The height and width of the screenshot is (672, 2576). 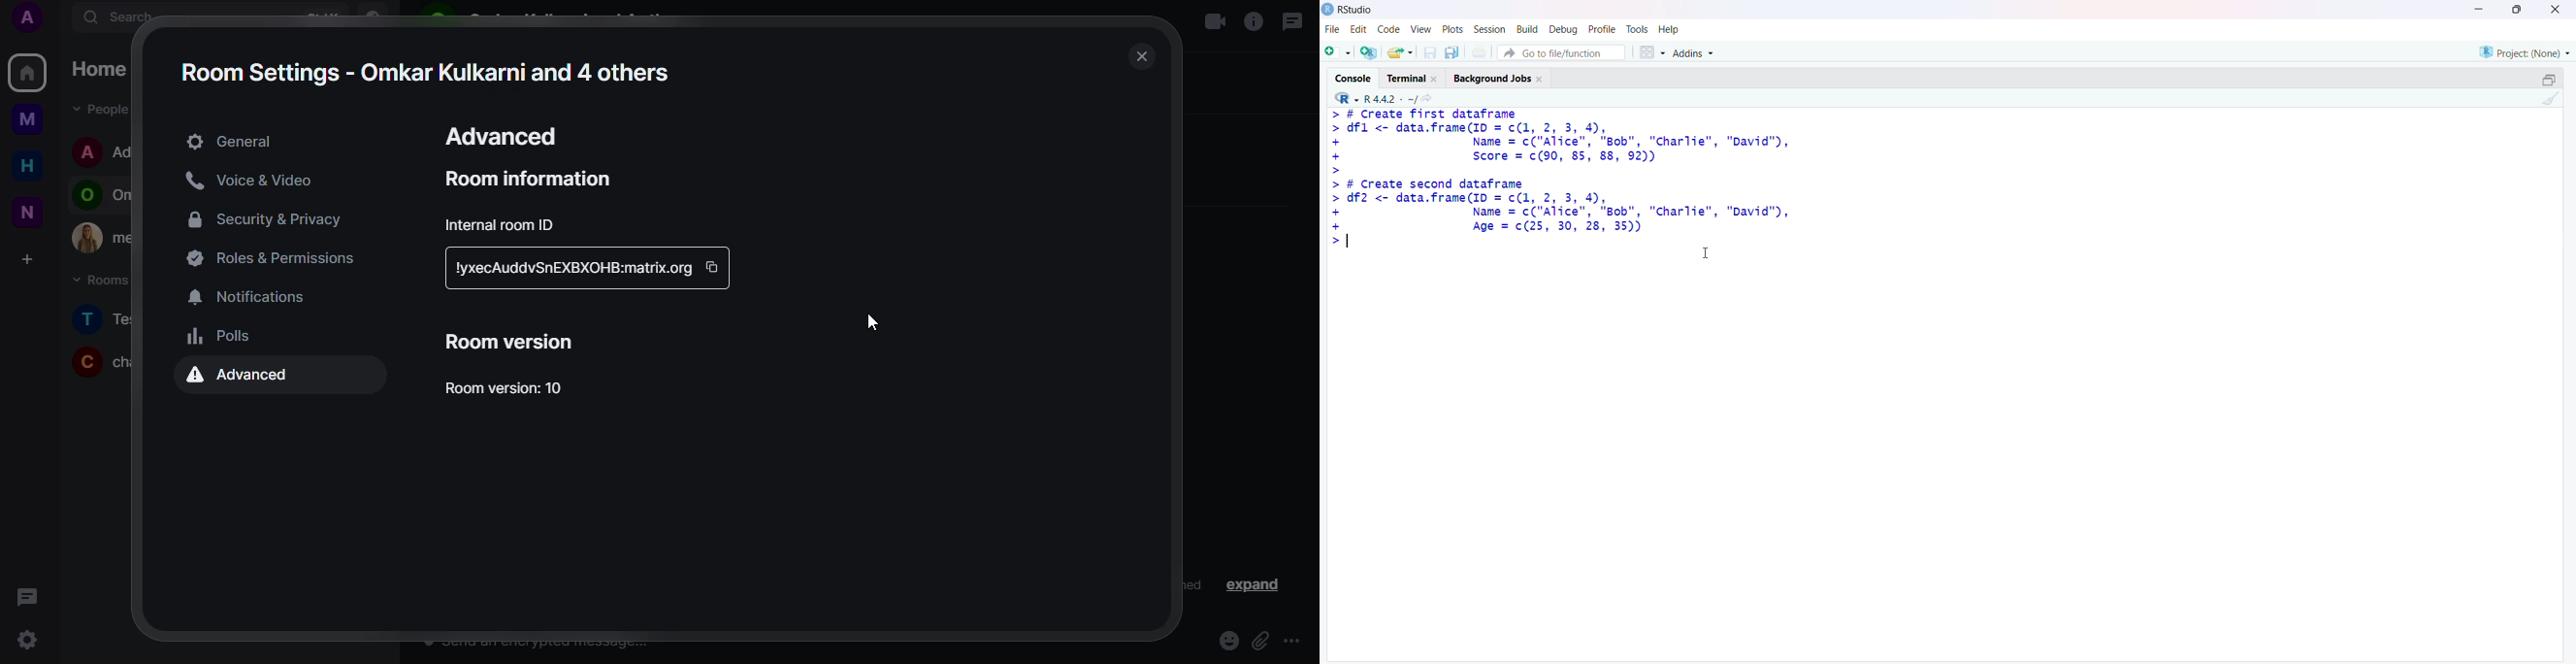 I want to click on expand, so click(x=1249, y=585).